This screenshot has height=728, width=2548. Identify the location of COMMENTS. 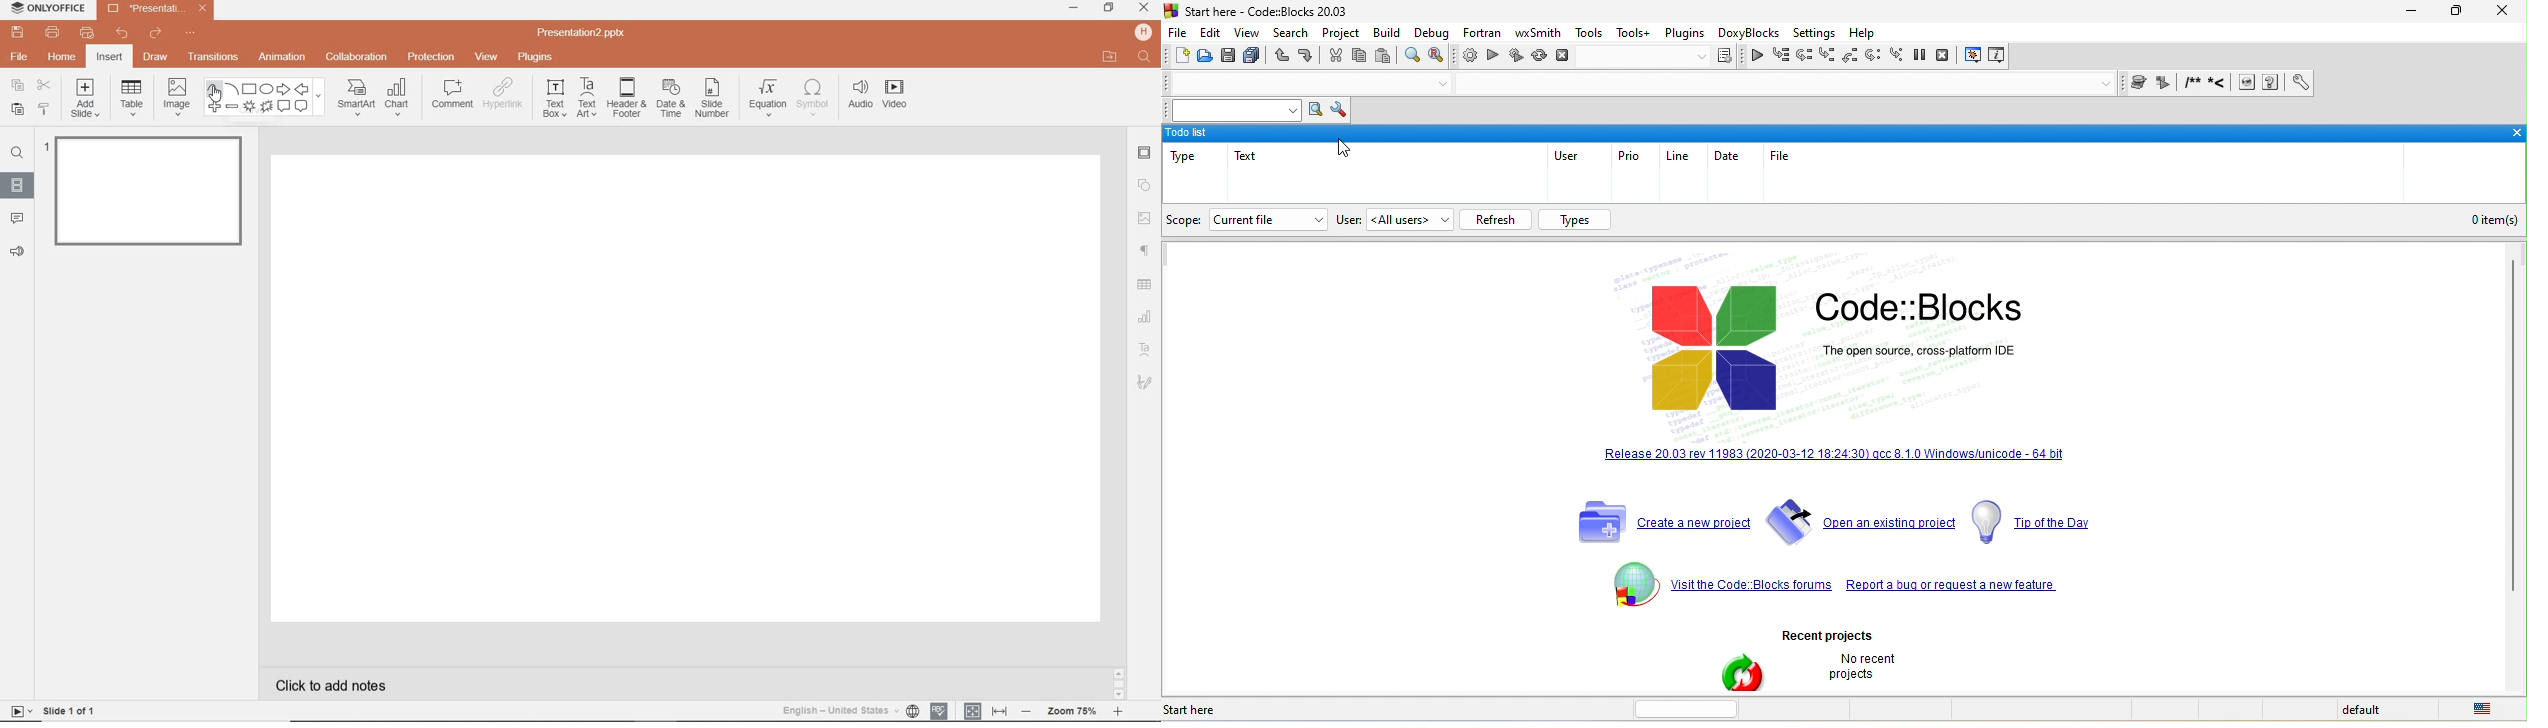
(15, 217).